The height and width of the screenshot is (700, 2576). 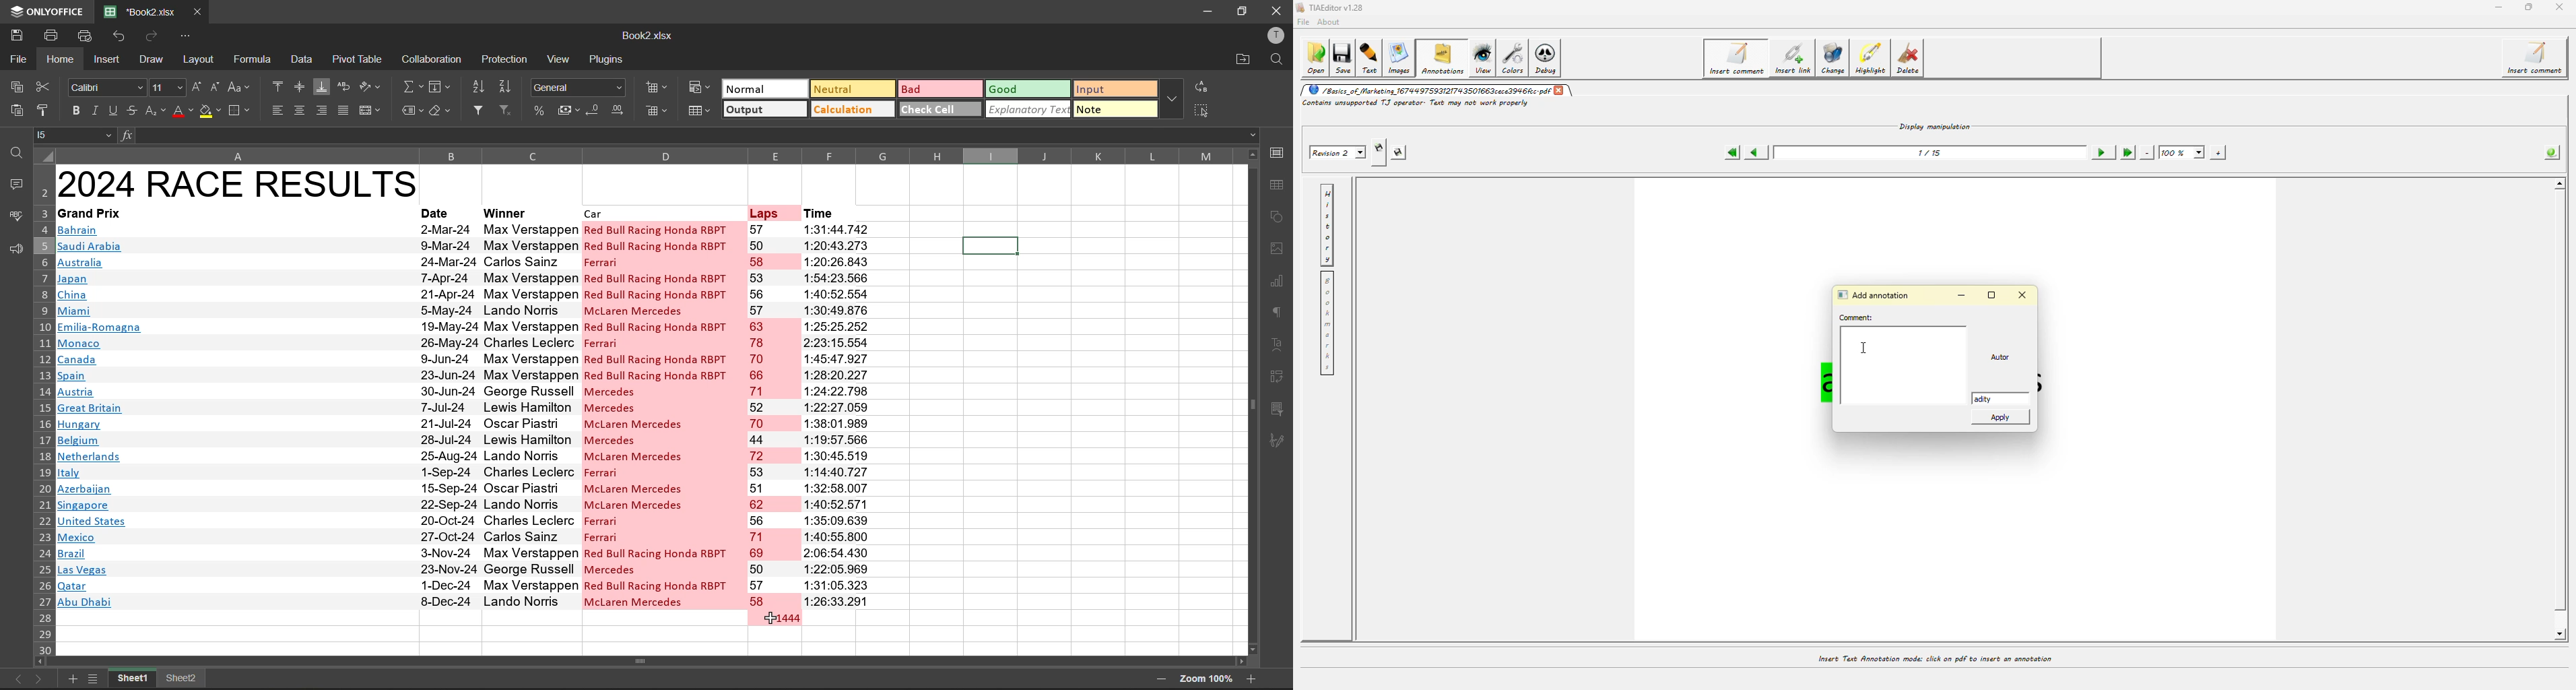 I want to click on sheet names, so click(x=133, y=680).